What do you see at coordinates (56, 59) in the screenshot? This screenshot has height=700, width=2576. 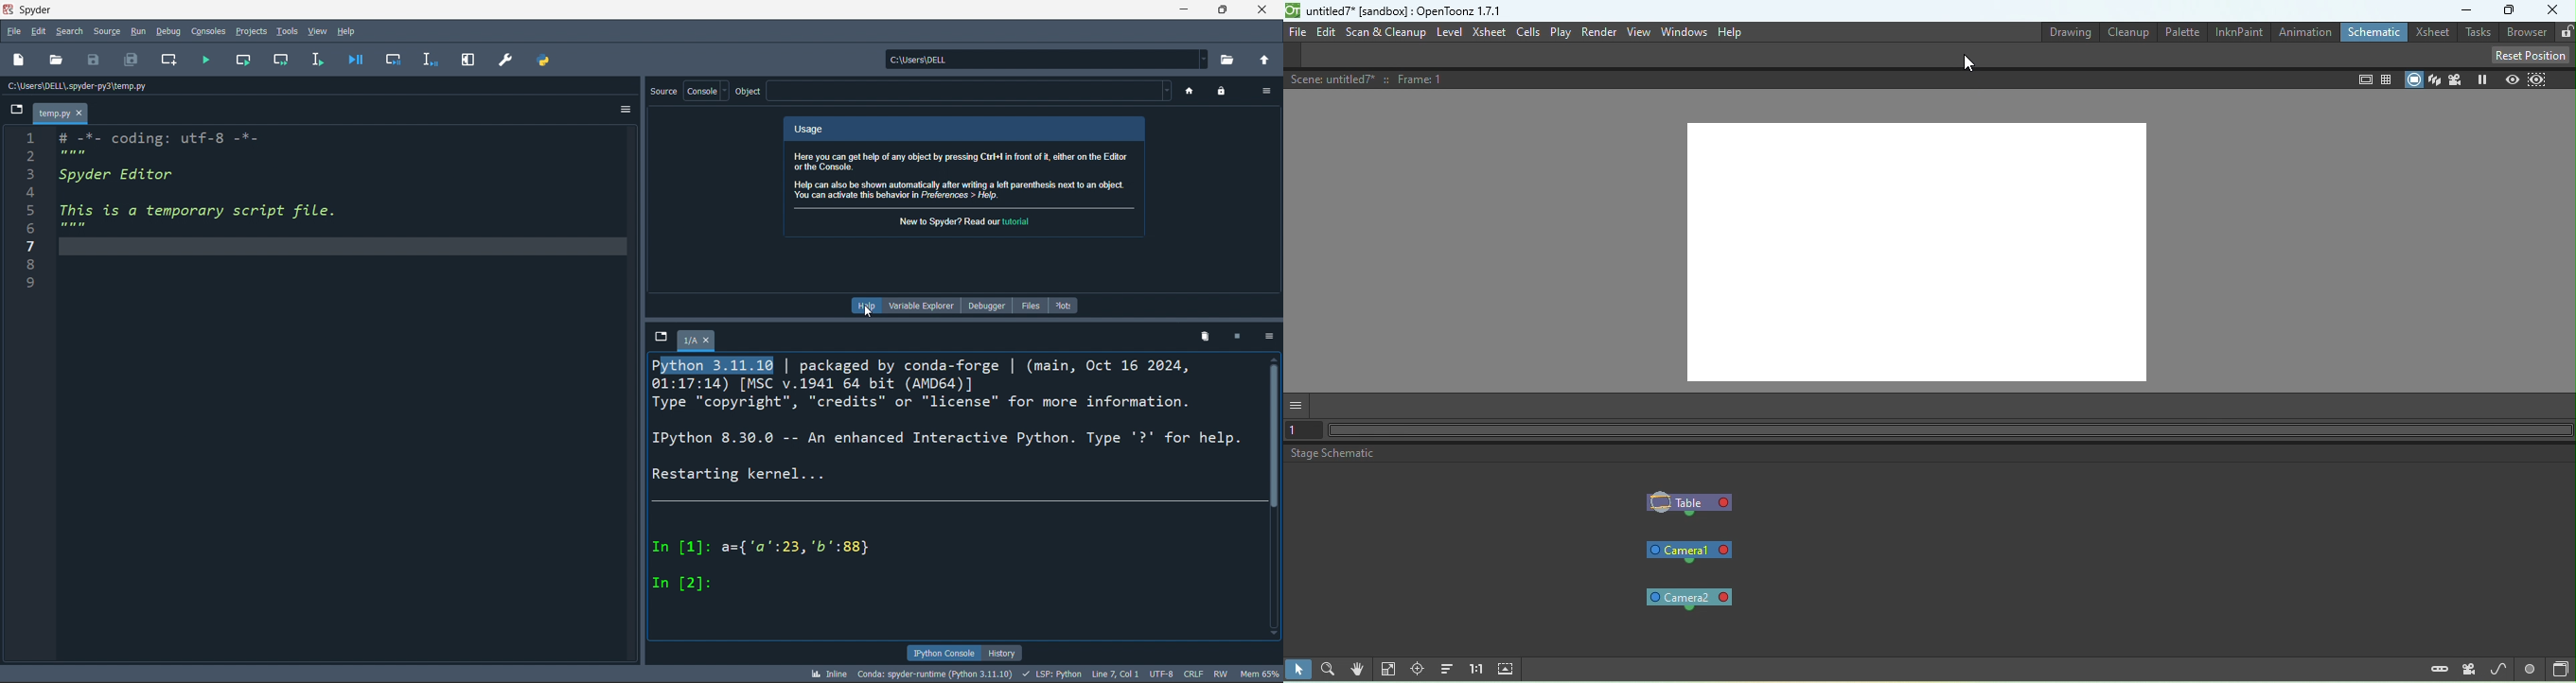 I see `open file` at bounding box center [56, 59].